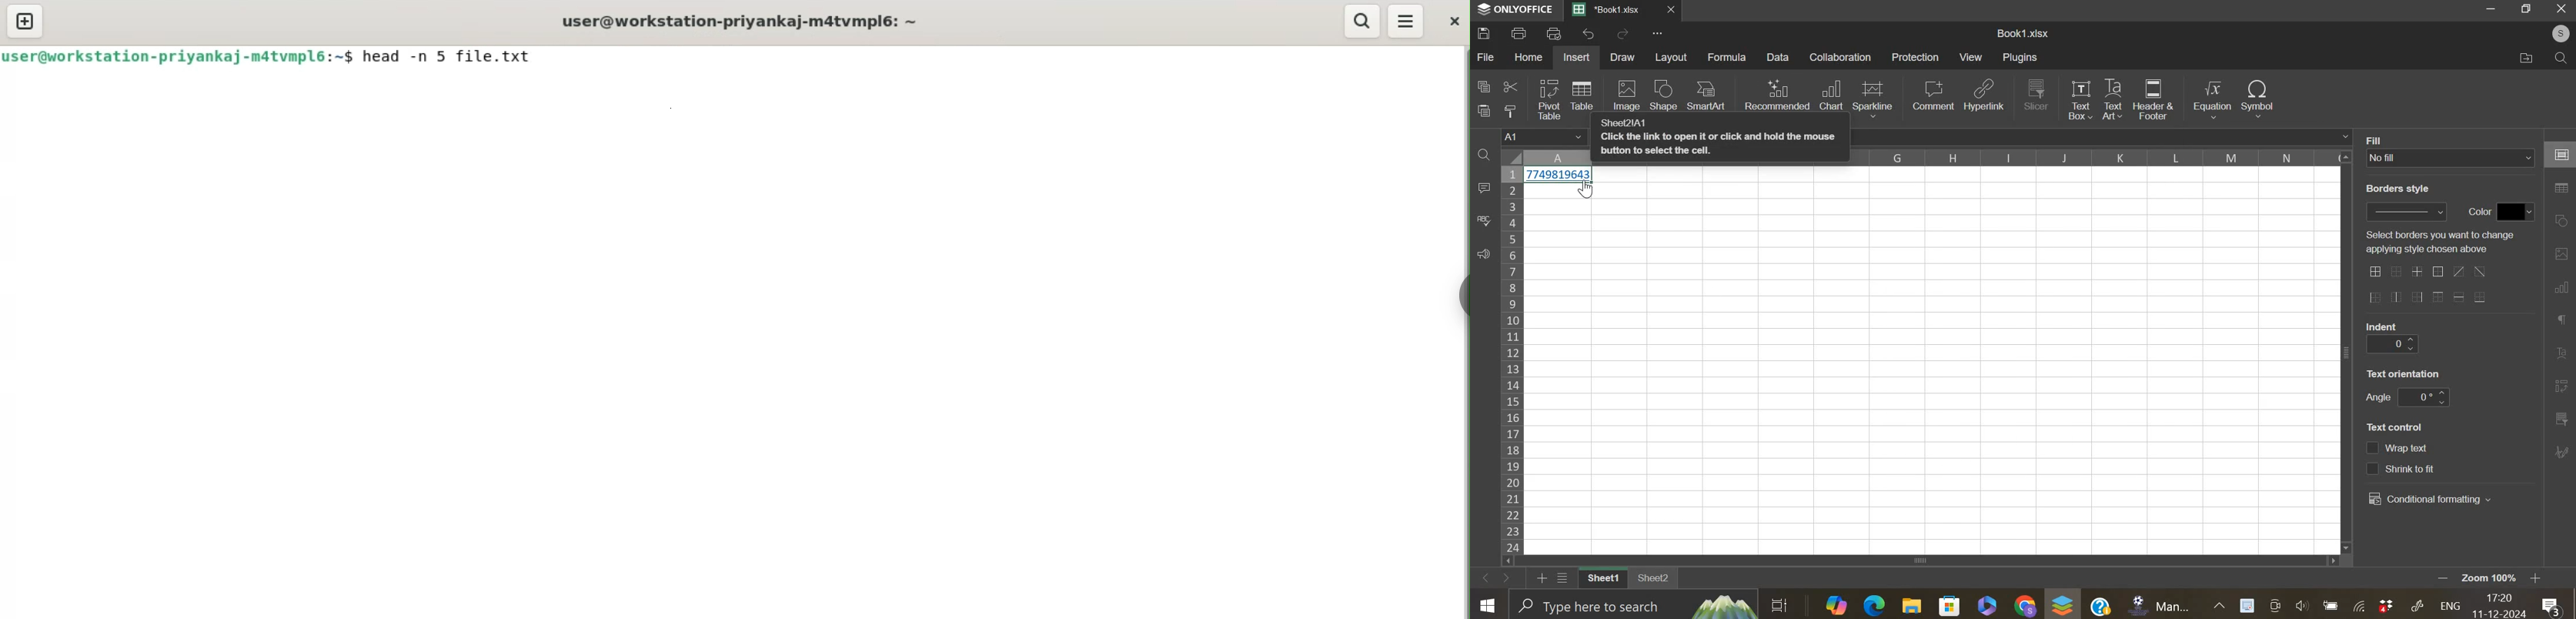 The width and height of the screenshot is (2576, 644). What do you see at coordinates (1672, 57) in the screenshot?
I see `layout` at bounding box center [1672, 57].